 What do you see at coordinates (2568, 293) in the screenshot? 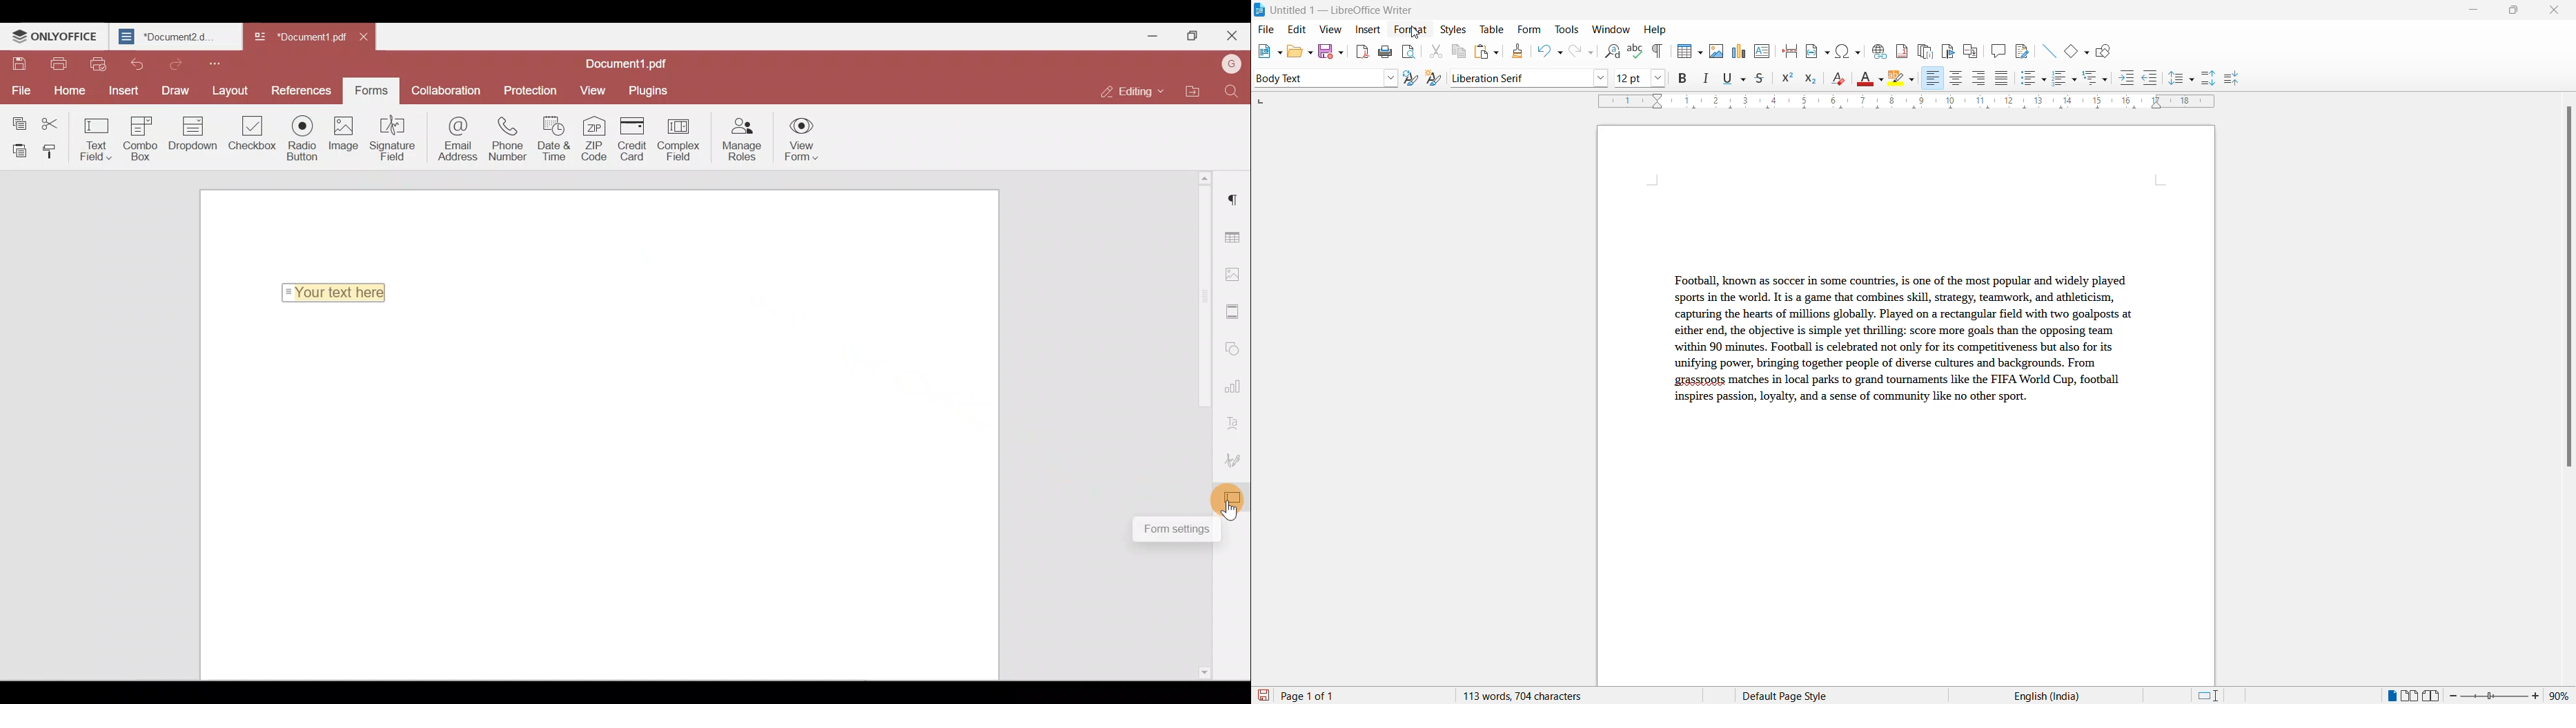
I see `scrollbar` at bounding box center [2568, 293].